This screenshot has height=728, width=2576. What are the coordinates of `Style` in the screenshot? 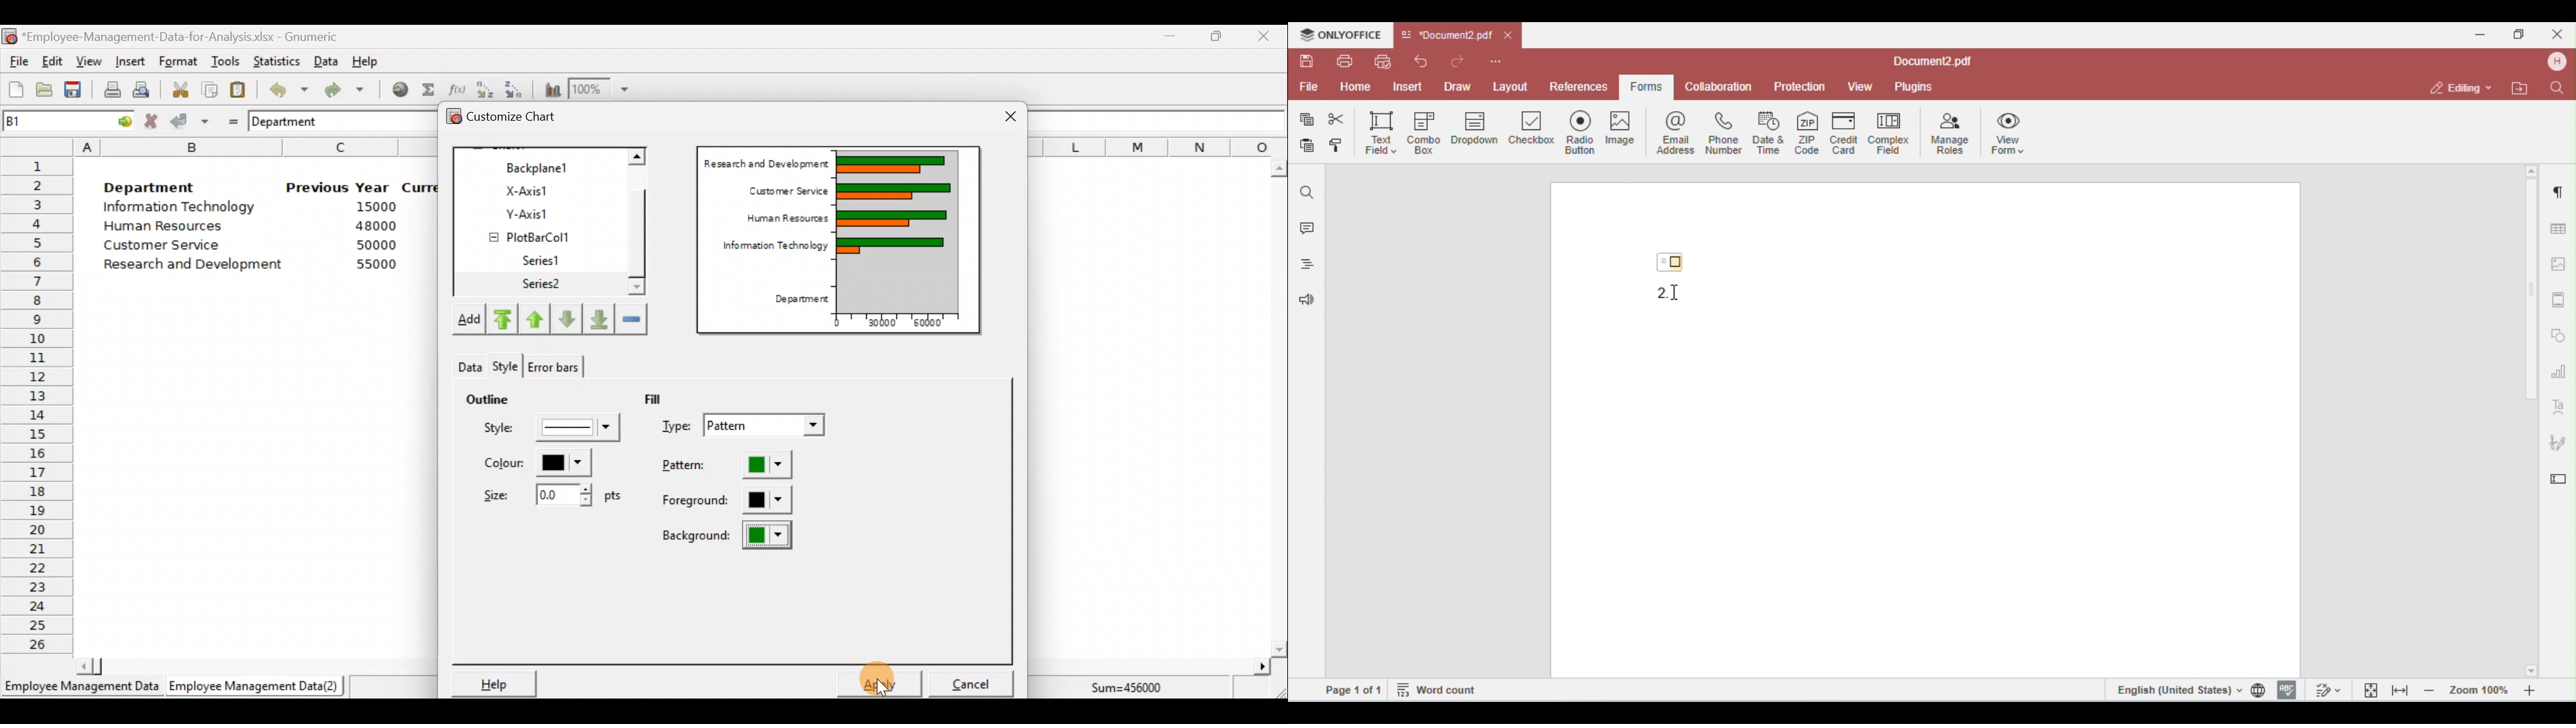 It's located at (468, 363).